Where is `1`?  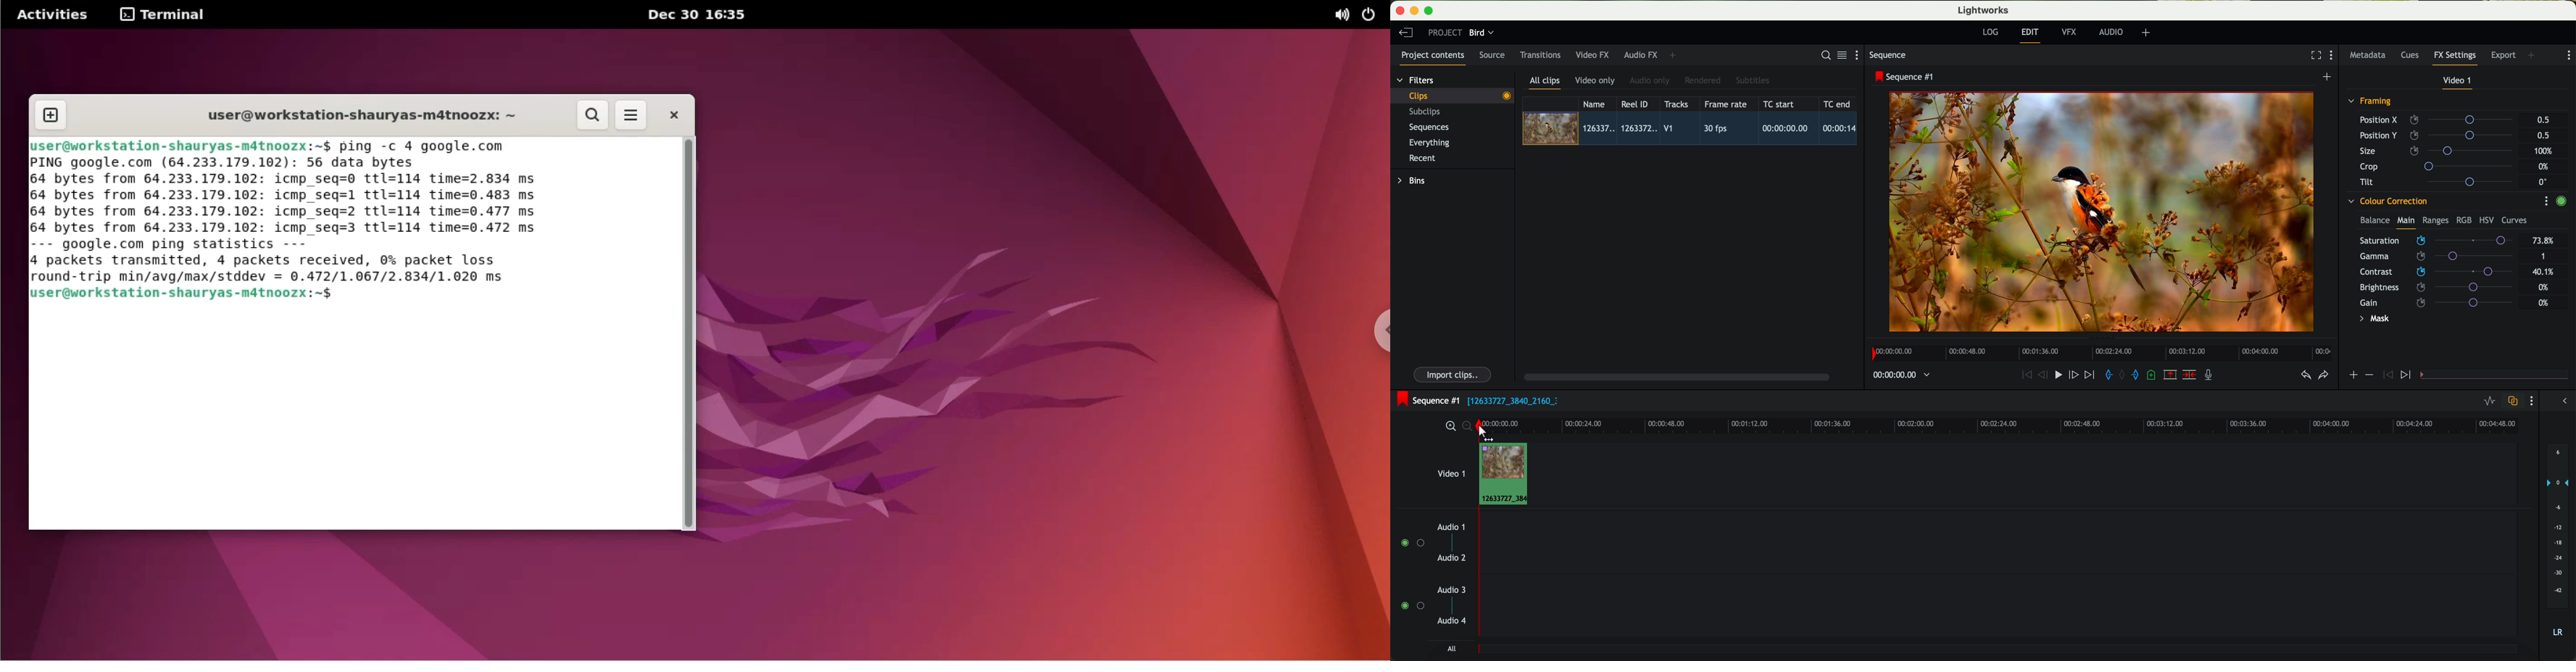 1 is located at coordinates (2545, 257).